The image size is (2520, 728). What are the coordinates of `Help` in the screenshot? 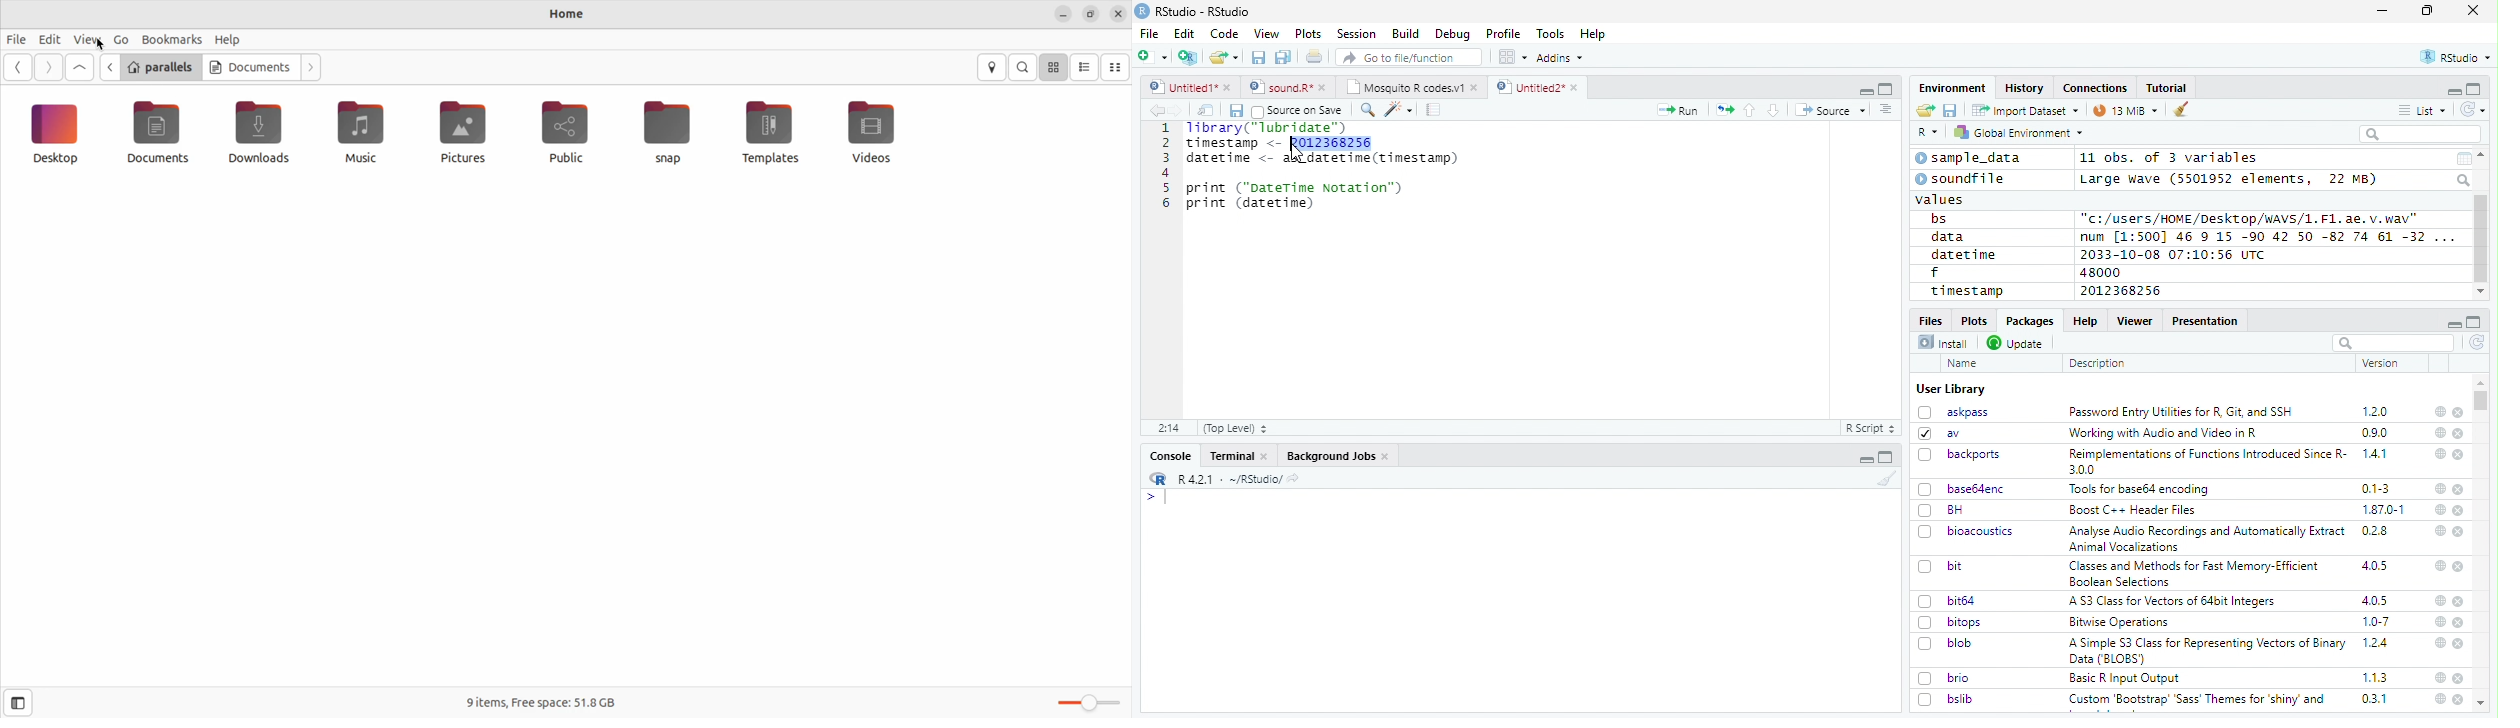 It's located at (1593, 35).